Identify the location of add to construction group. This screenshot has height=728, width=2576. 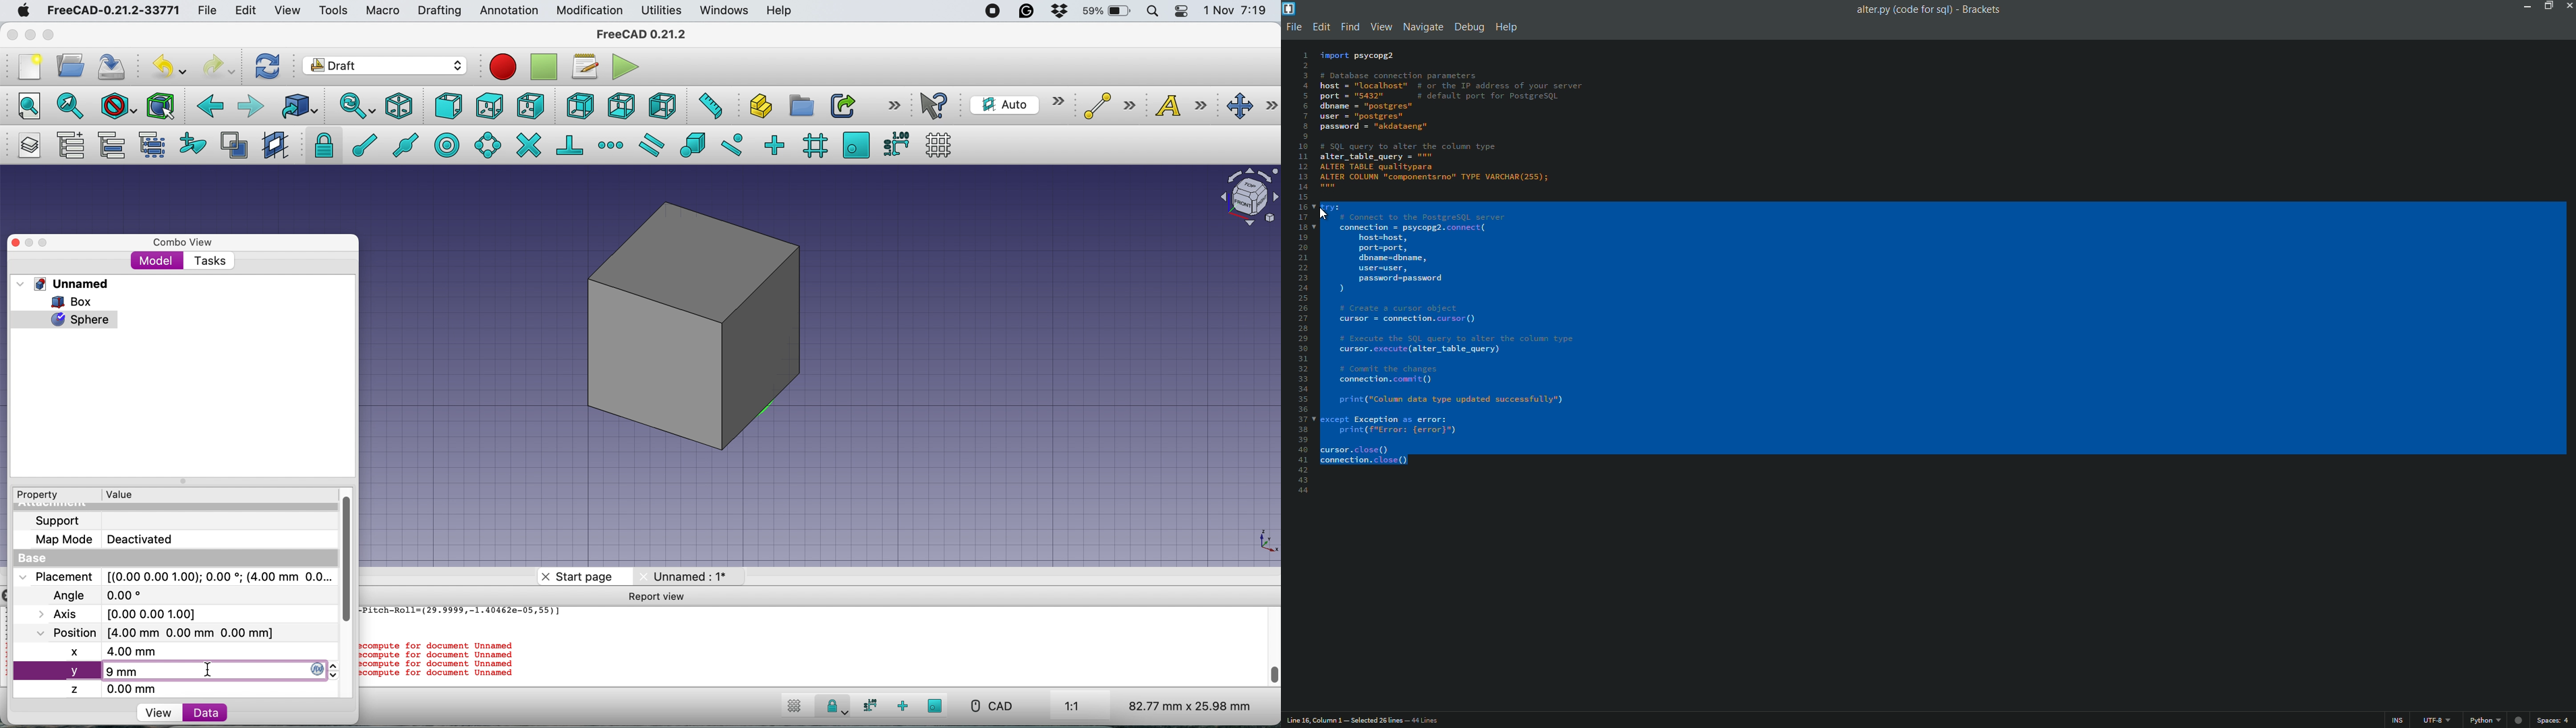
(195, 144).